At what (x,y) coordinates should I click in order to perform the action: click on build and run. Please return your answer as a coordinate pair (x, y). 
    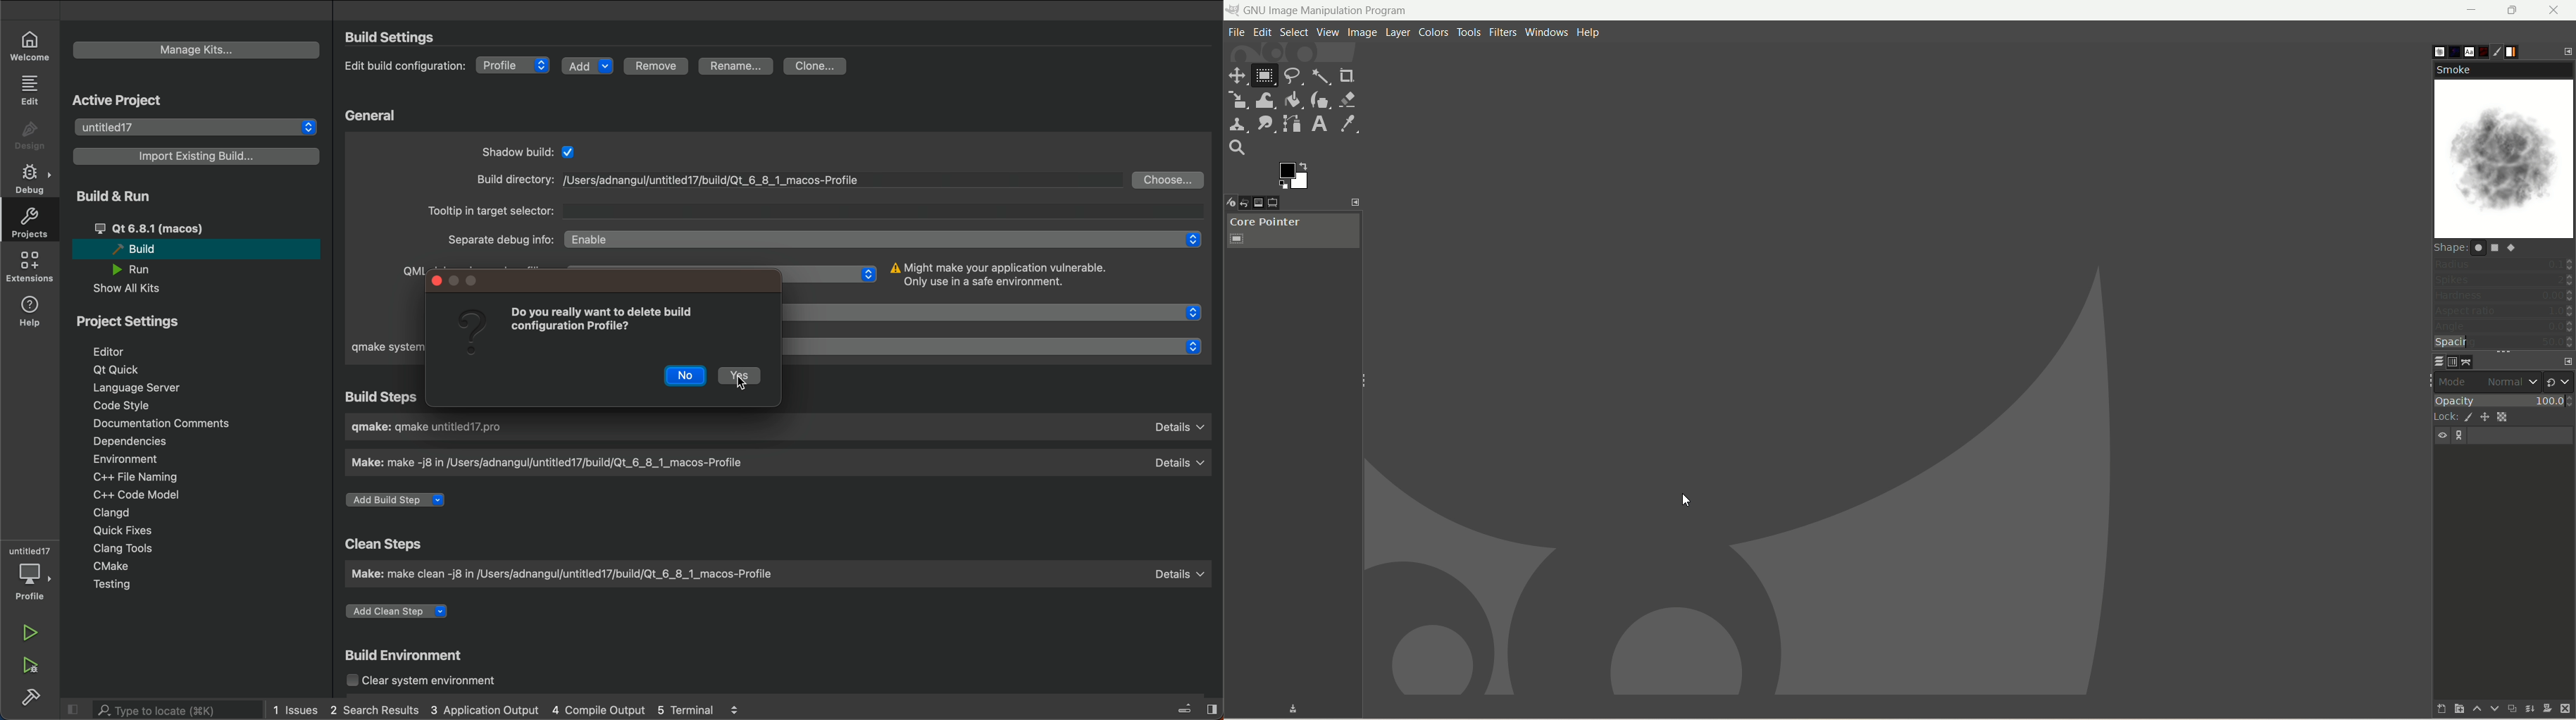
    Looking at the image, I should click on (198, 198).